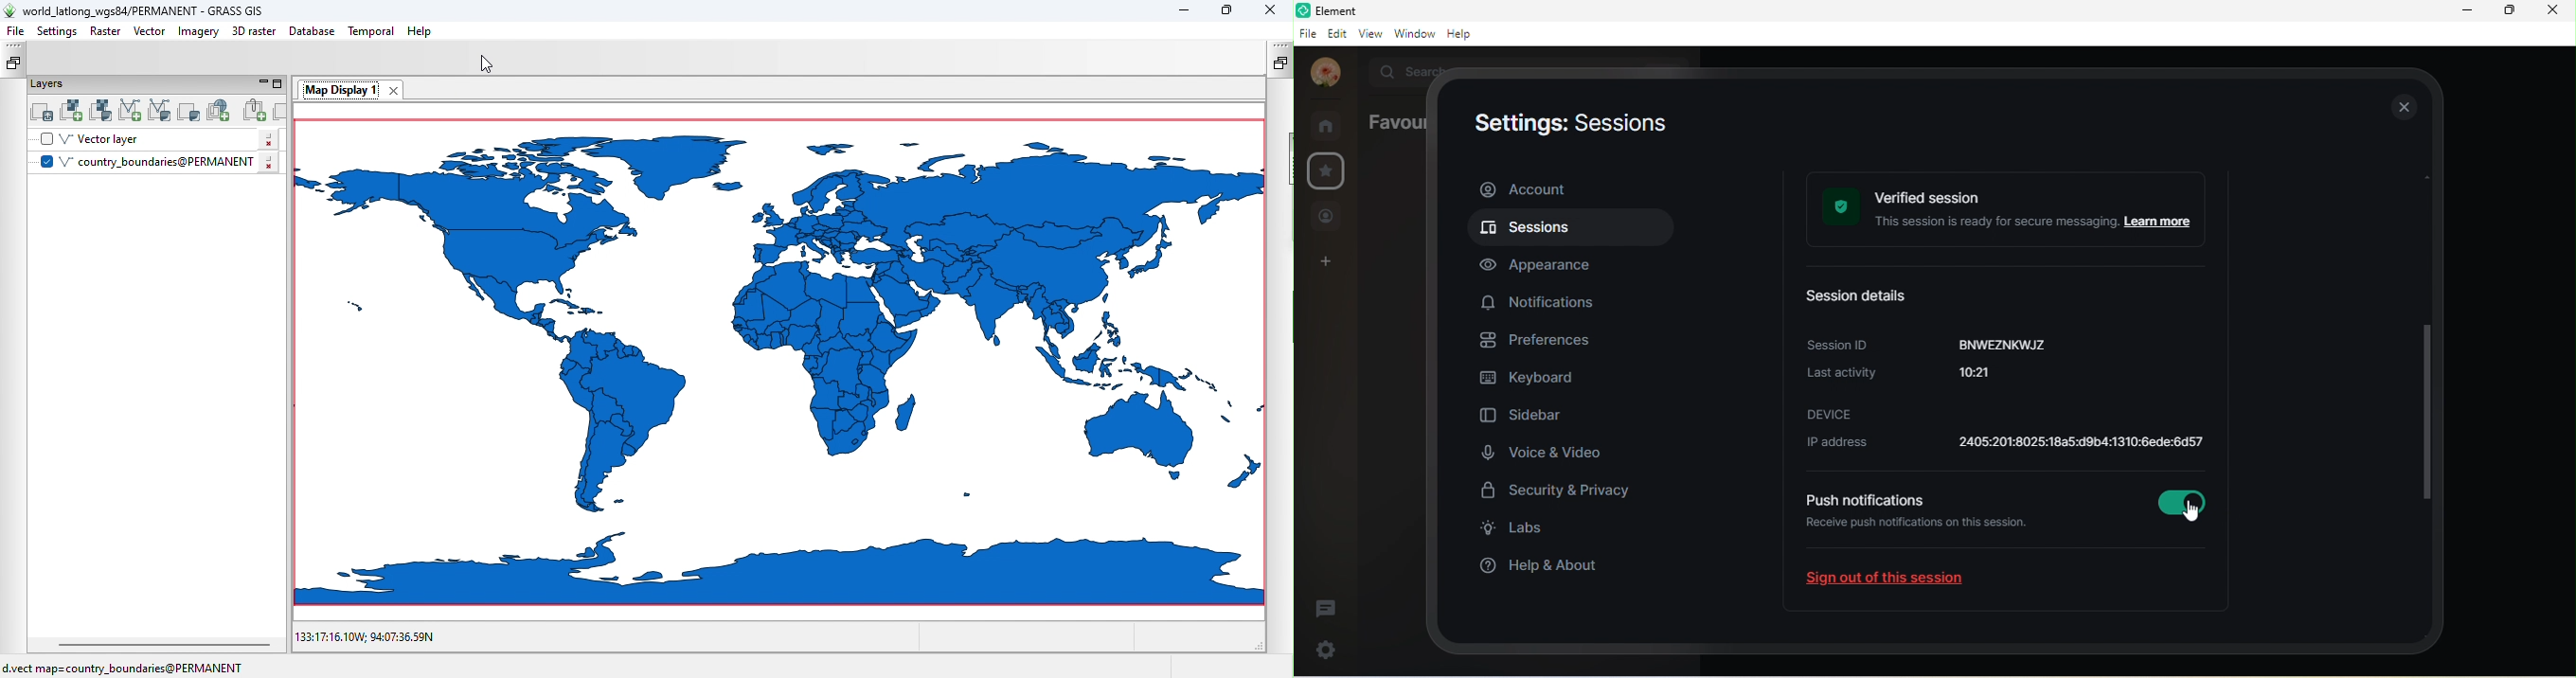 The image size is (2576, 700). What do you see at coordinates (2468, 10) in the screenshot?
I see `minimize` at bounding box center [2468, 10].